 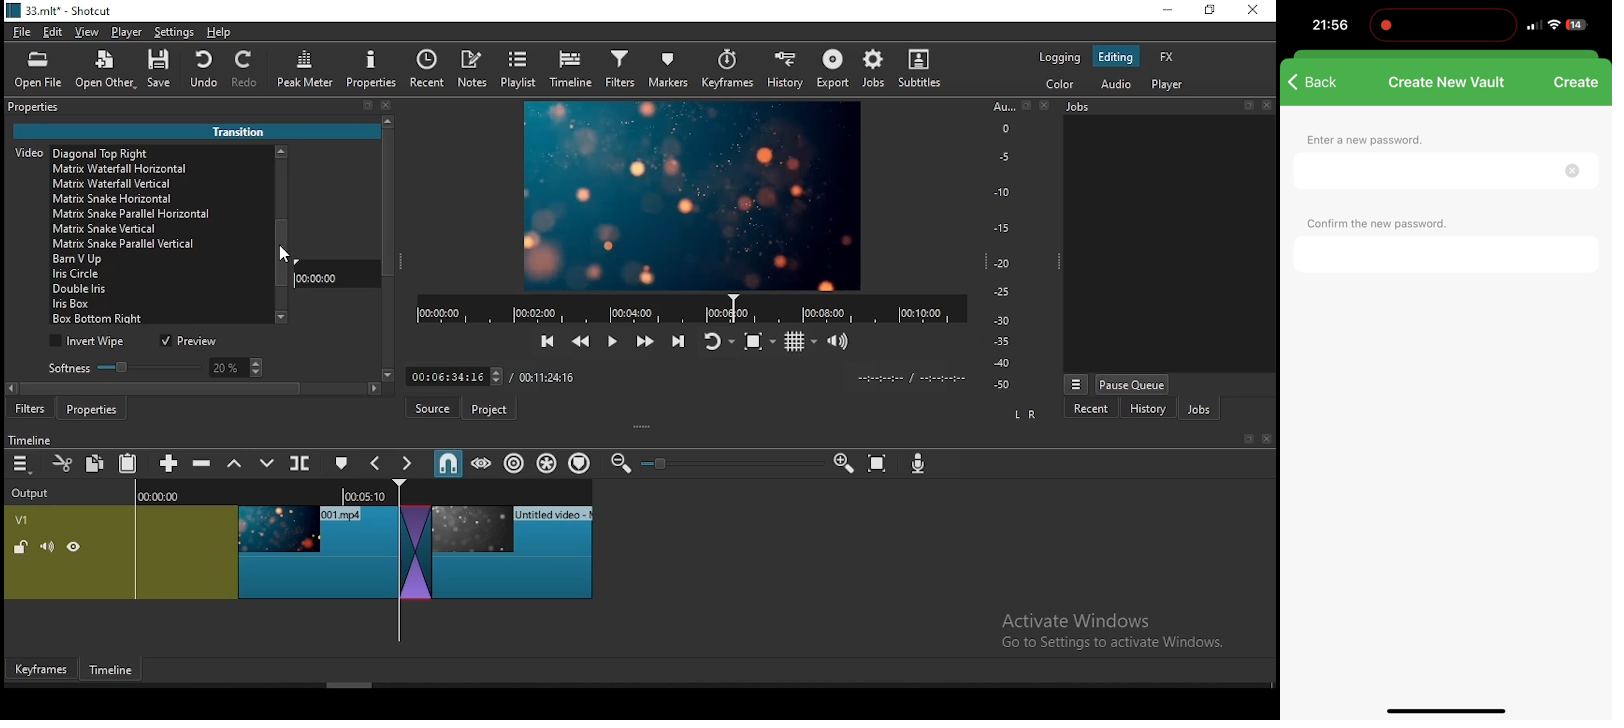 I want to click on fx, so click(x=1167, y=58).